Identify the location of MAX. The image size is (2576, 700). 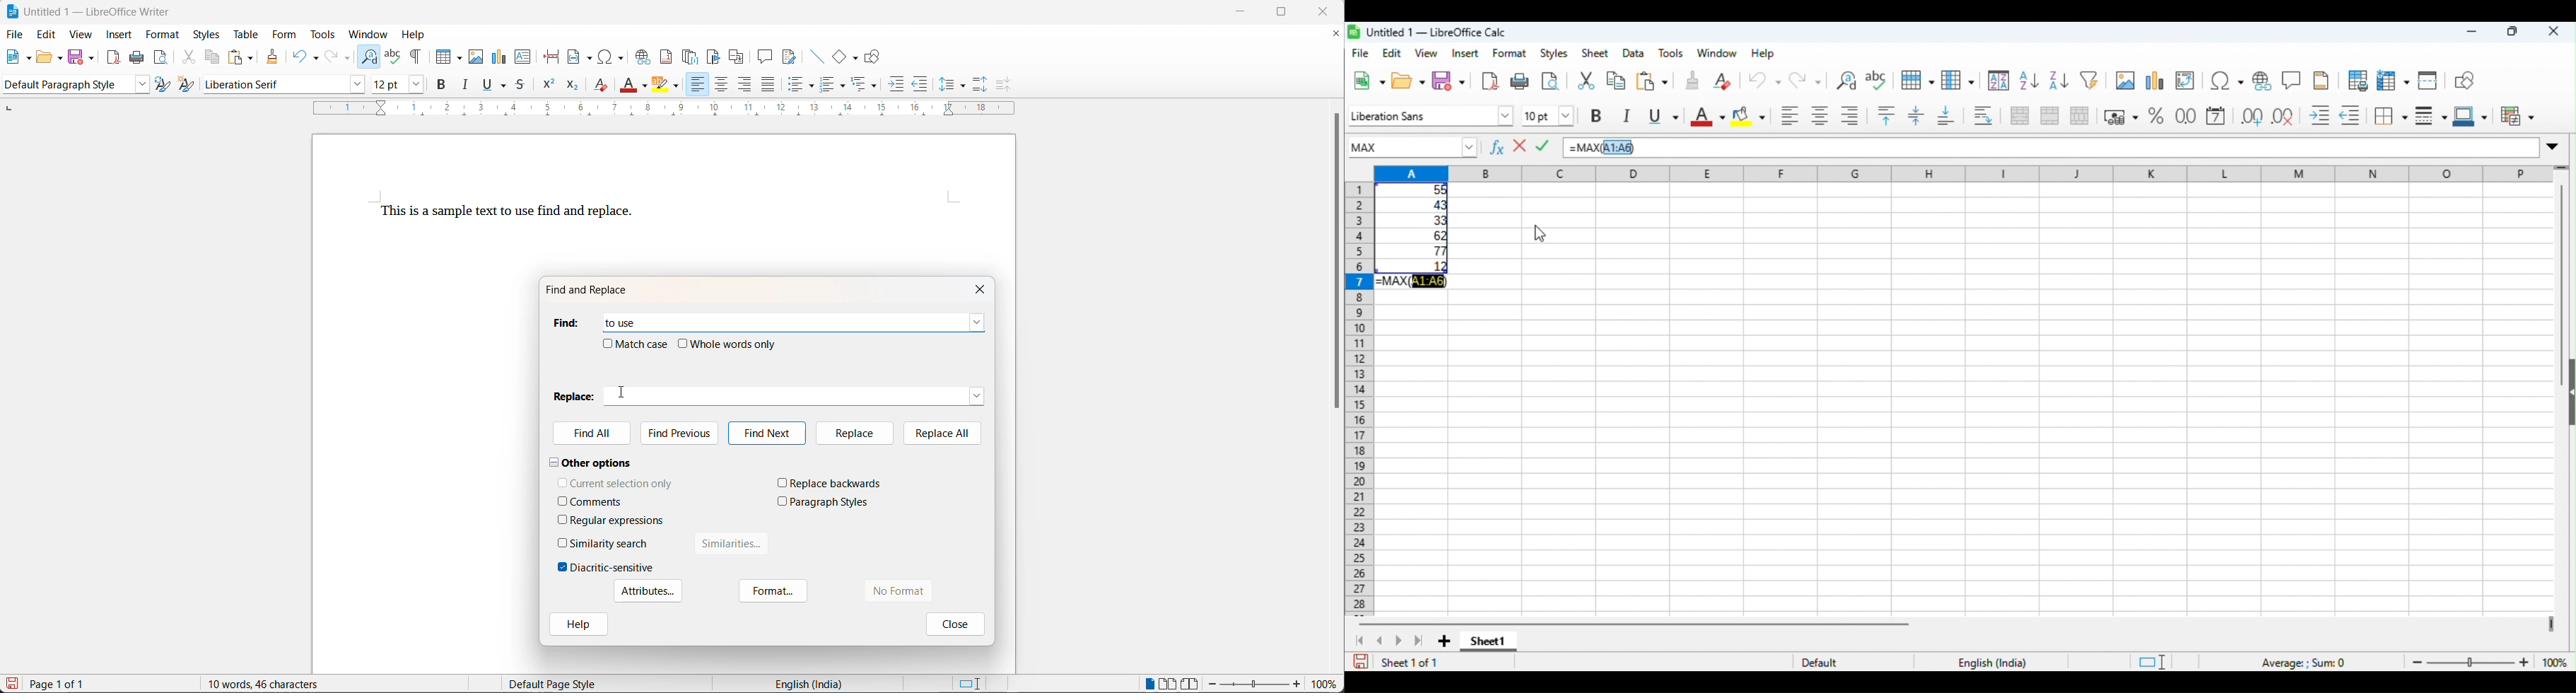
(1402, 146).